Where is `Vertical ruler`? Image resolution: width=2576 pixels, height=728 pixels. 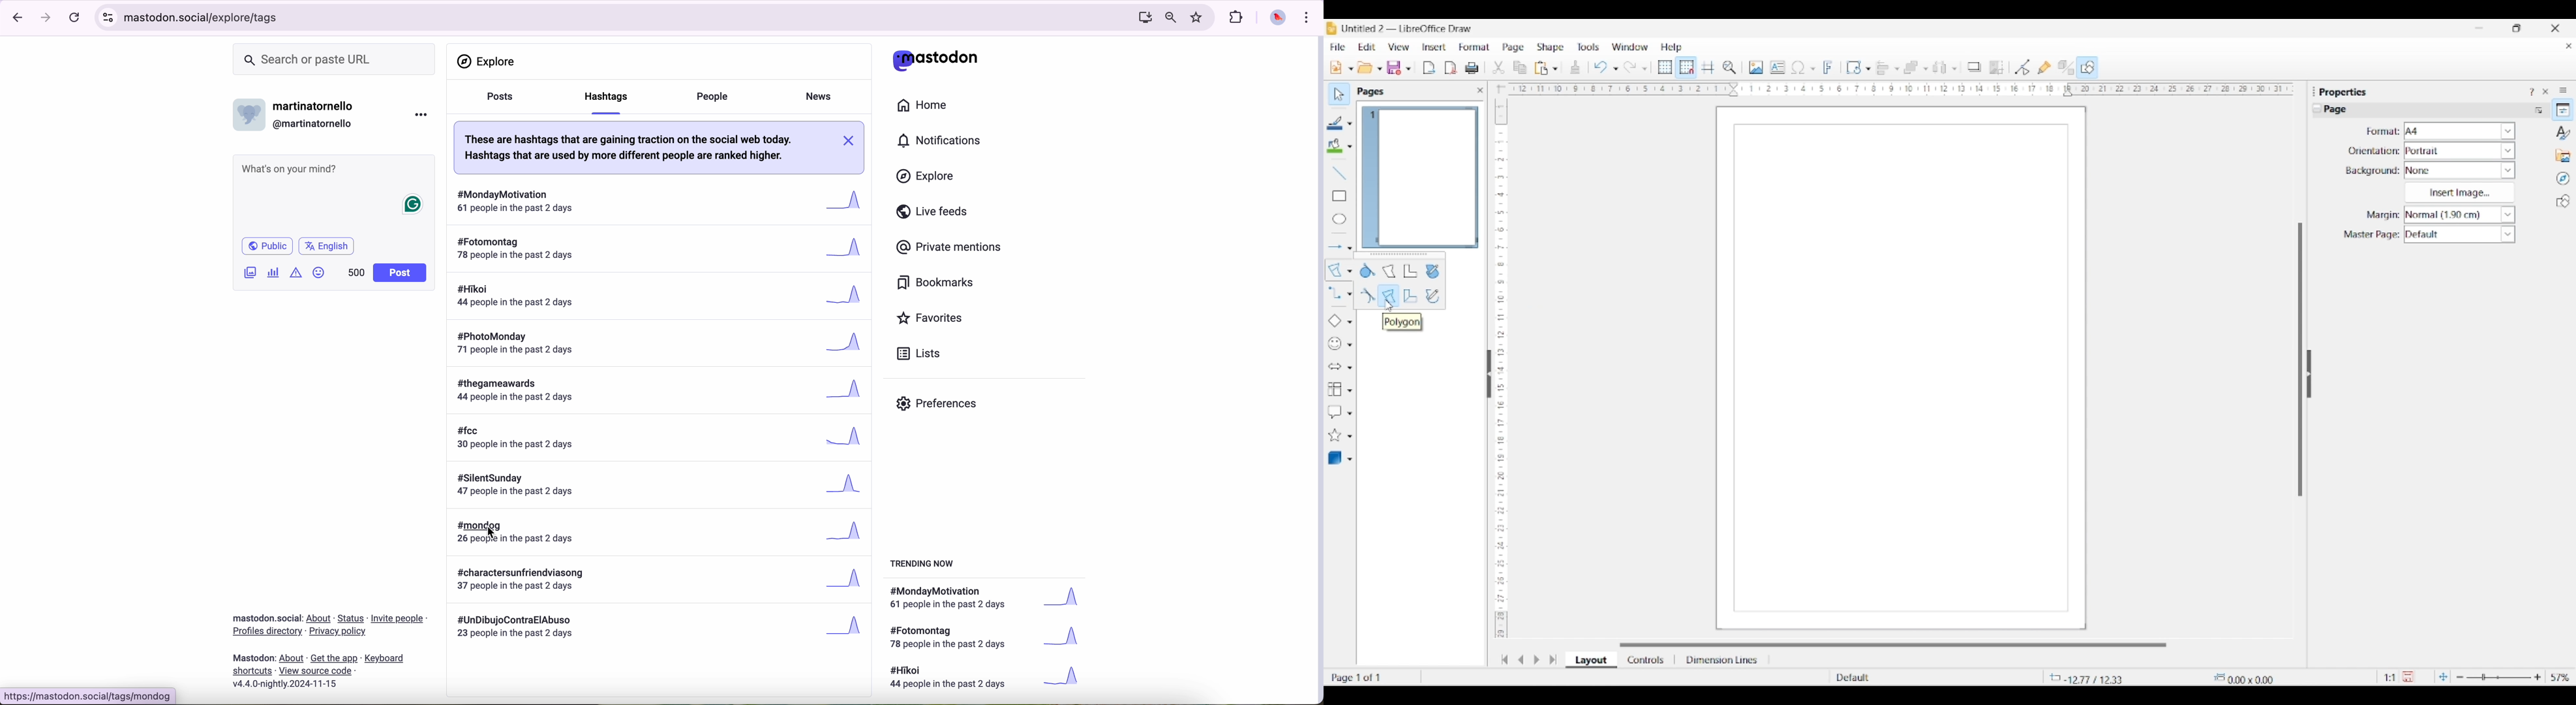
Vertical ruler is located at coordinates (1499, 362).